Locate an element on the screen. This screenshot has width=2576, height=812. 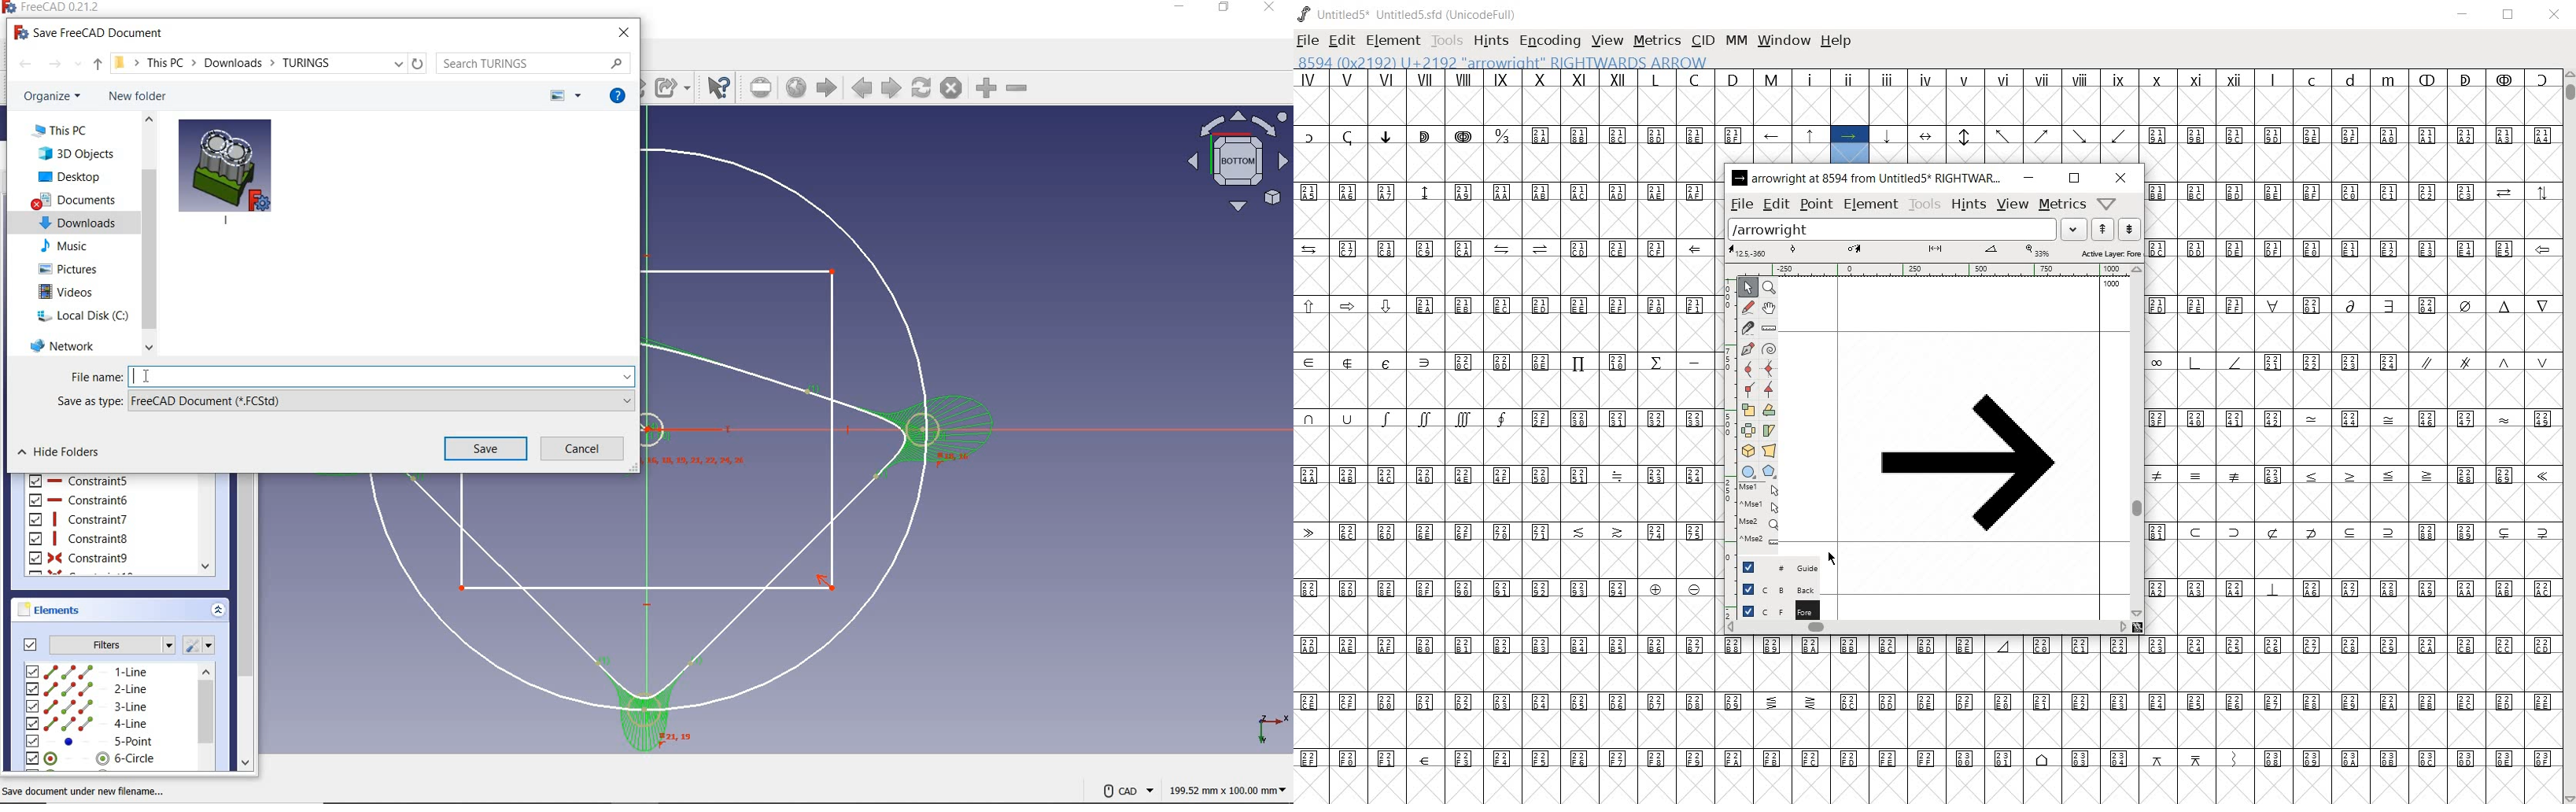
active layer: fore is located at coordinates (1935, 251).